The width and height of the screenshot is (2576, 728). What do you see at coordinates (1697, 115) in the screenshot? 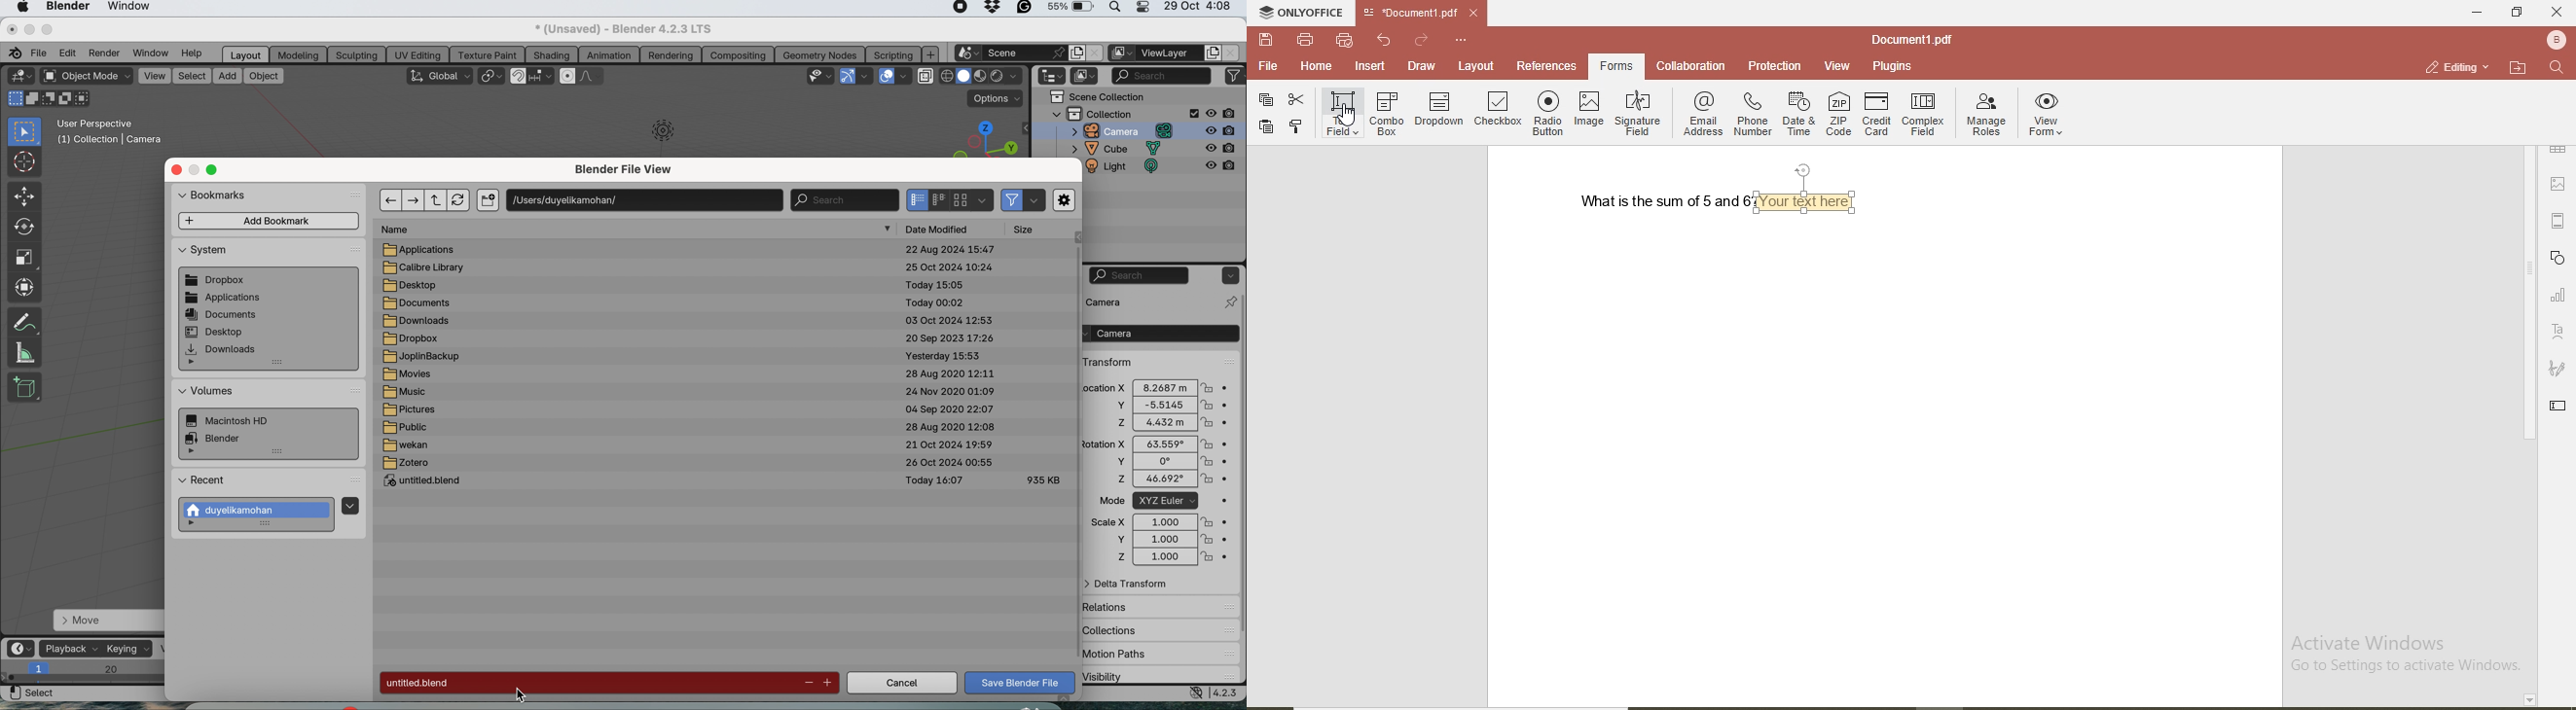
I see `email address` at bounding box center [1697, 115].